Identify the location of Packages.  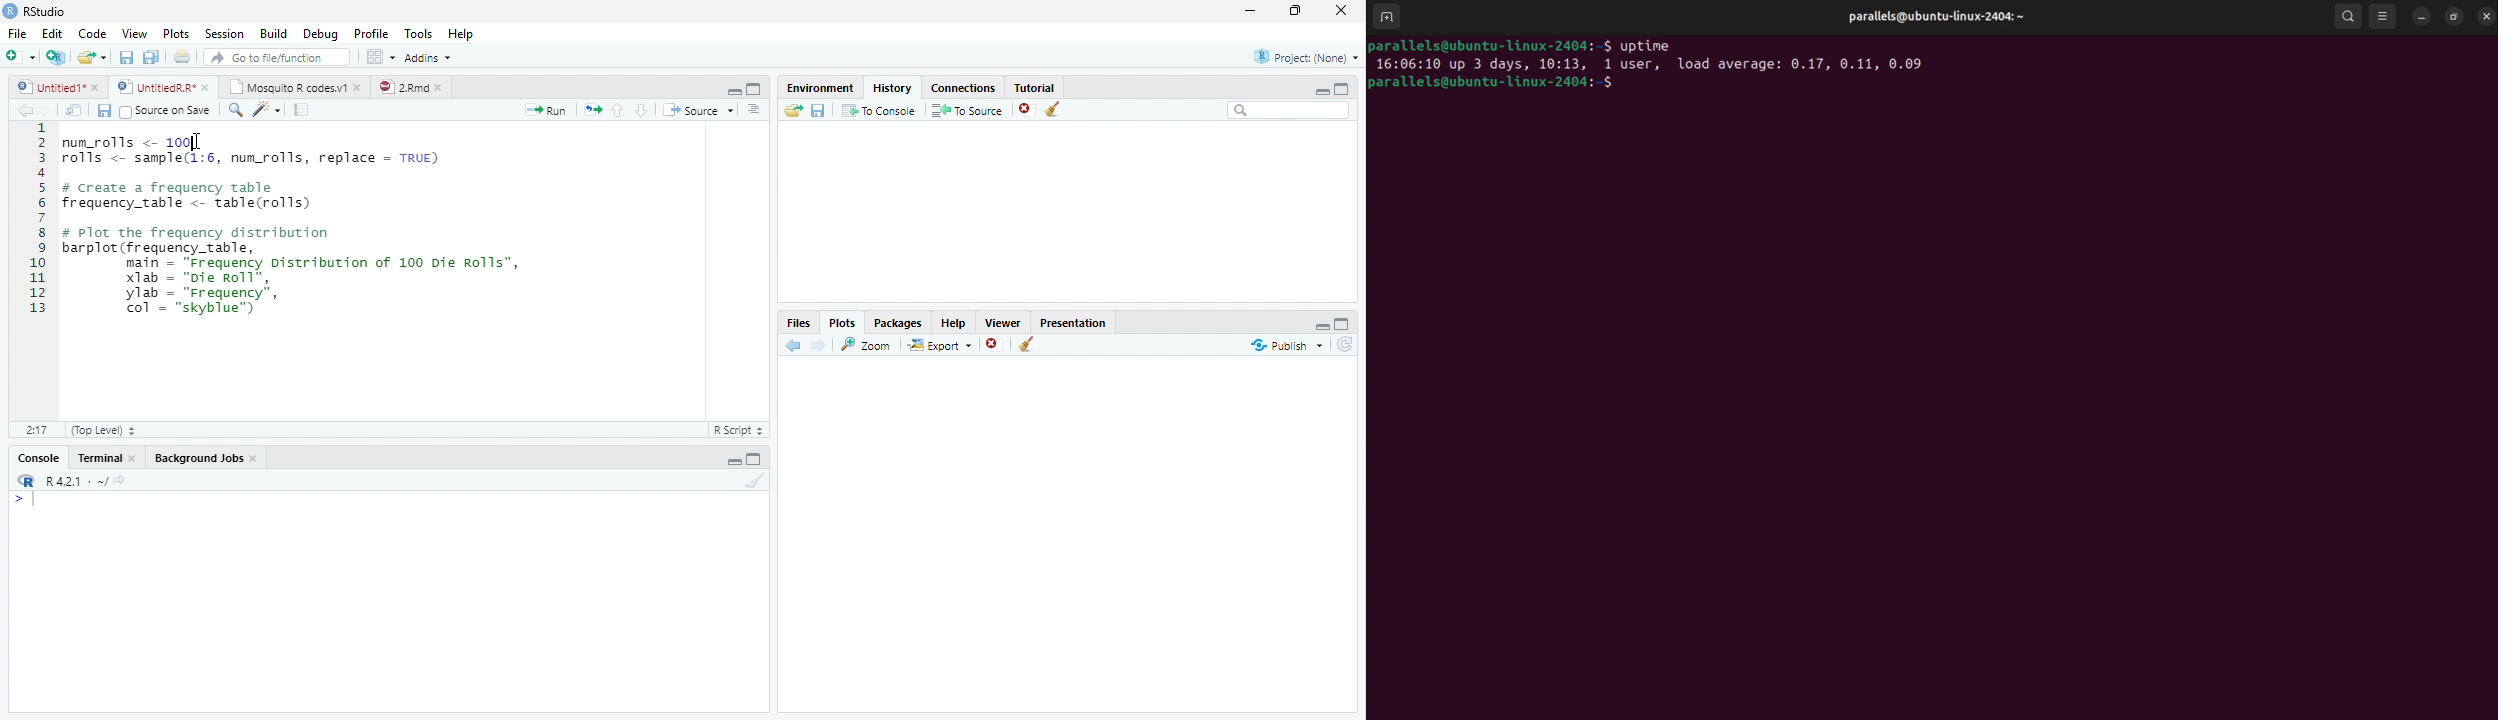
(899, 322).